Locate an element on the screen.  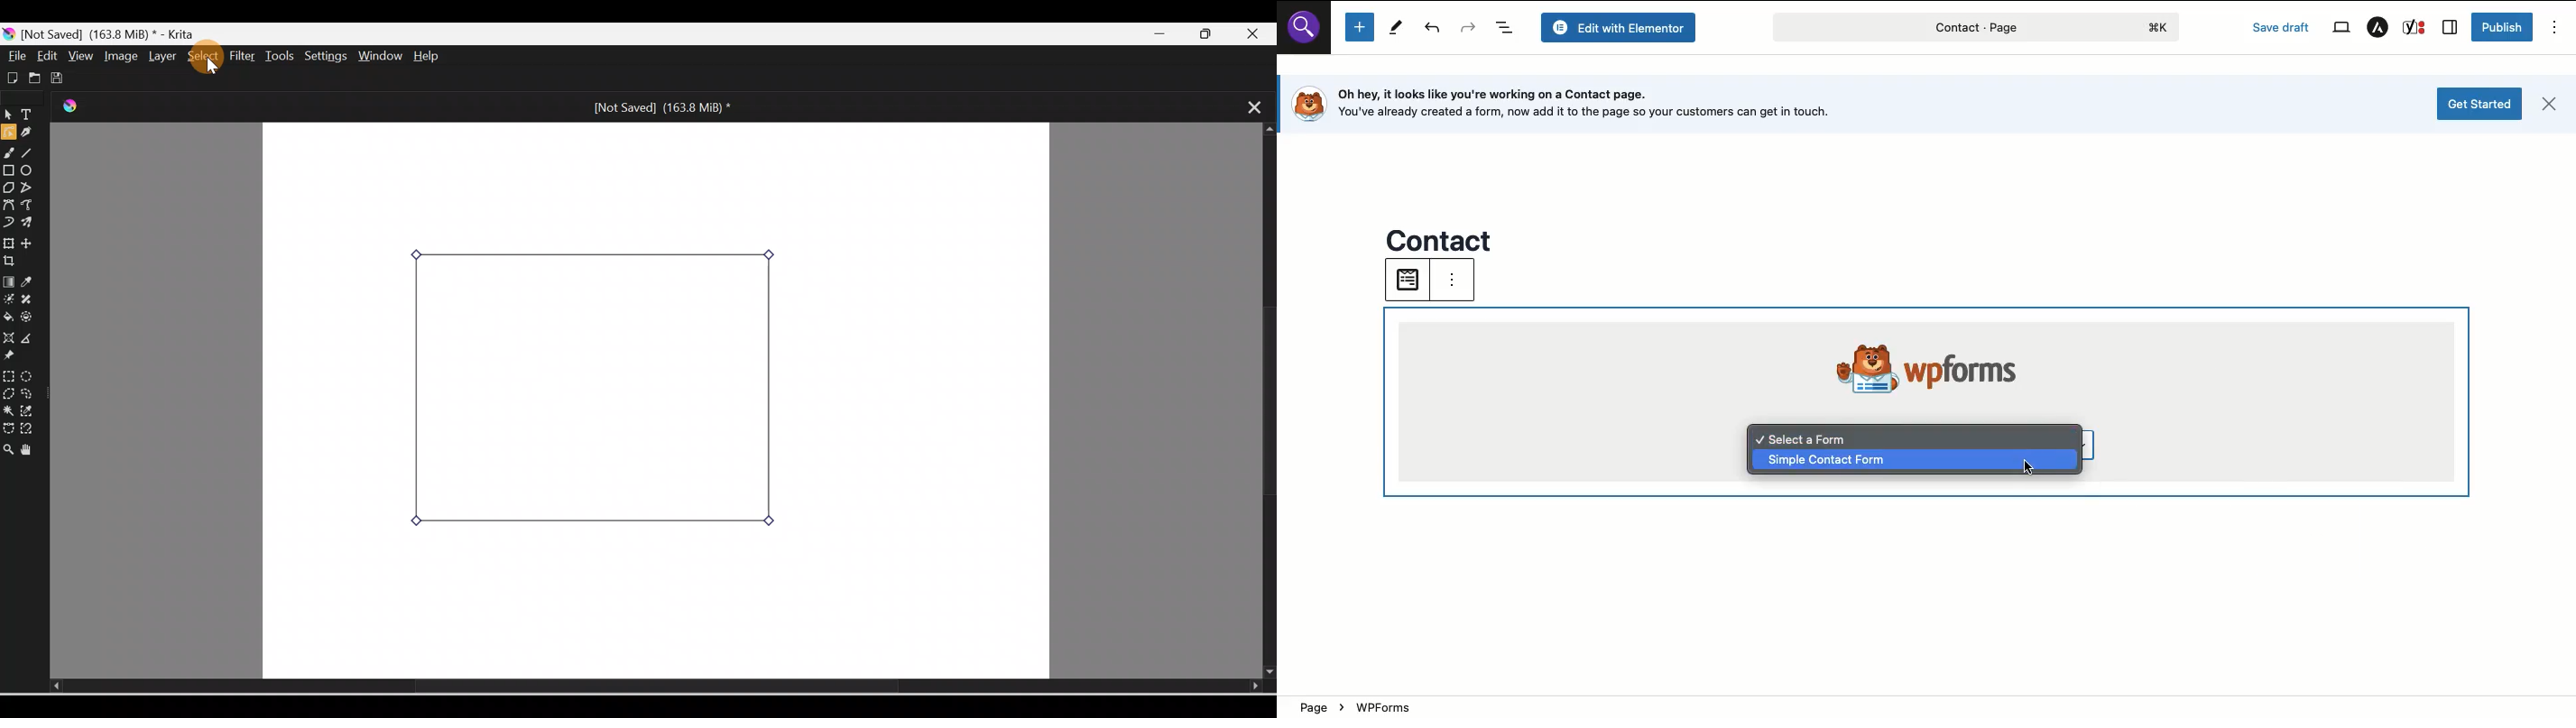
Assistant tool is located at coordinates (8, 338).